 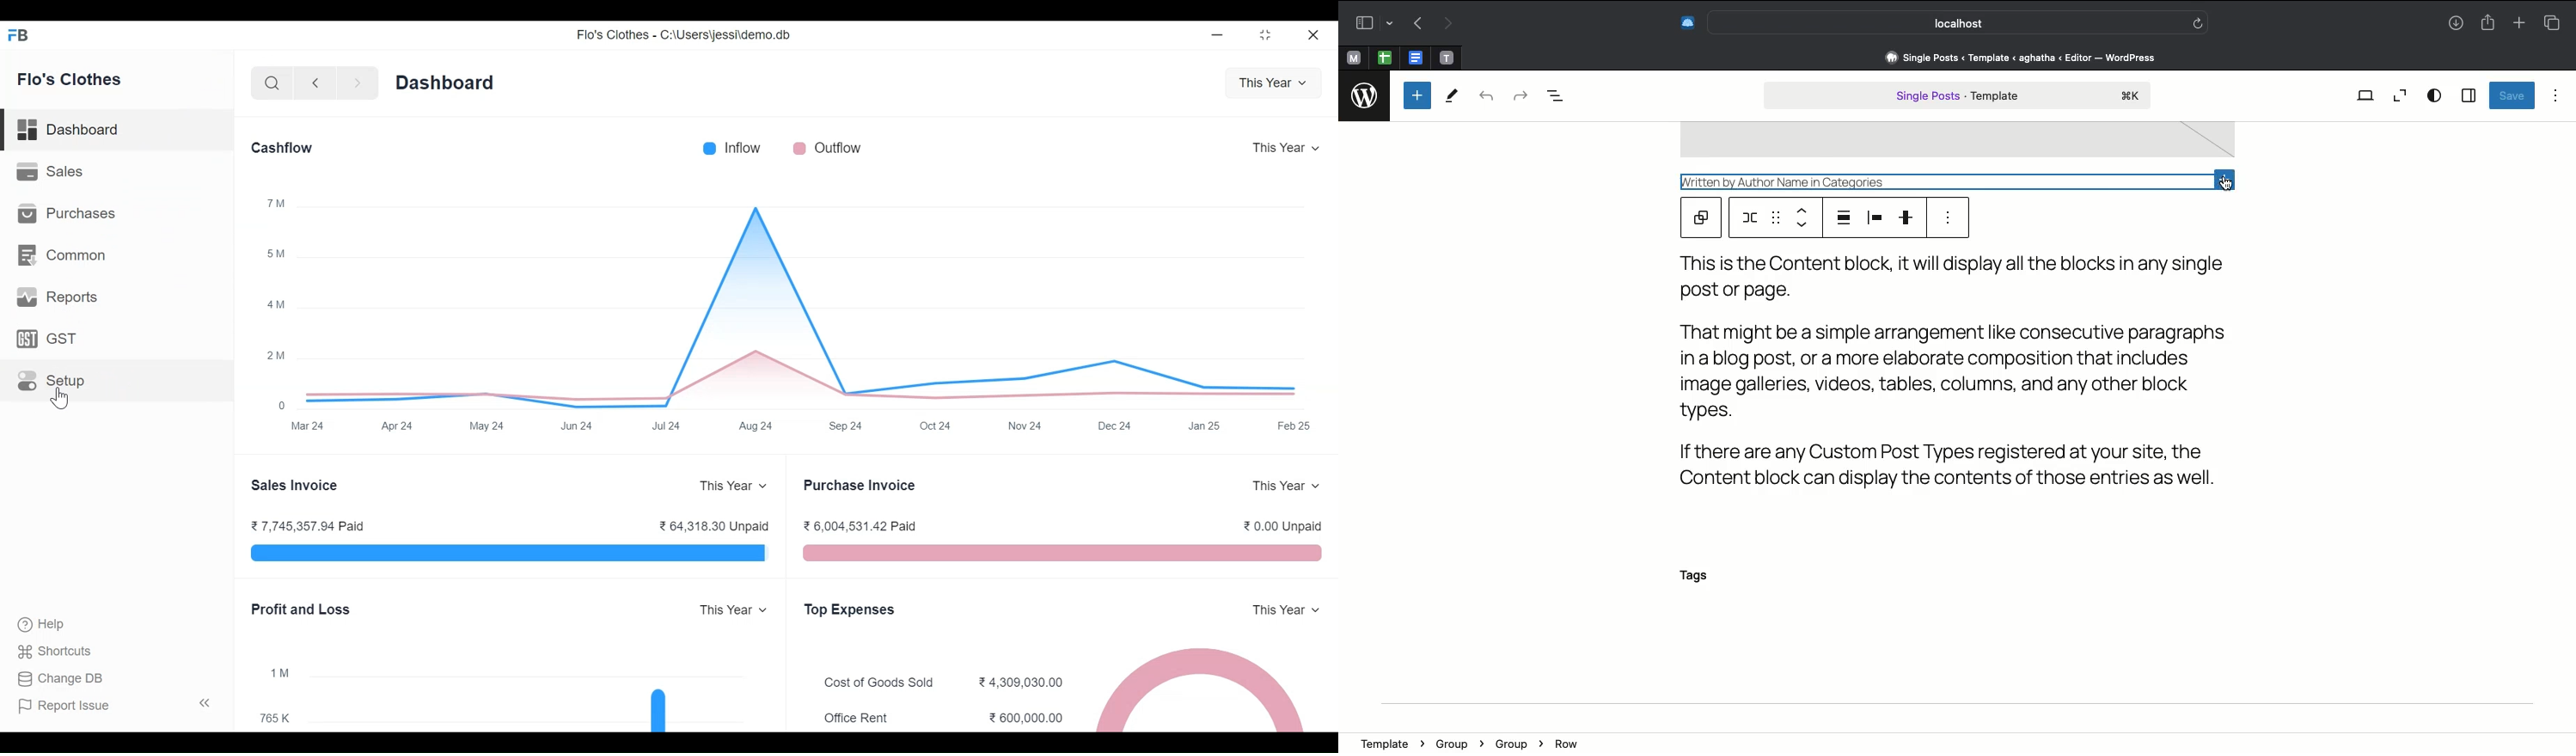 What do you see at coordinates (1957, 97) in the screenshot?
I see `Single post template` at bounding box center [1957, 97].